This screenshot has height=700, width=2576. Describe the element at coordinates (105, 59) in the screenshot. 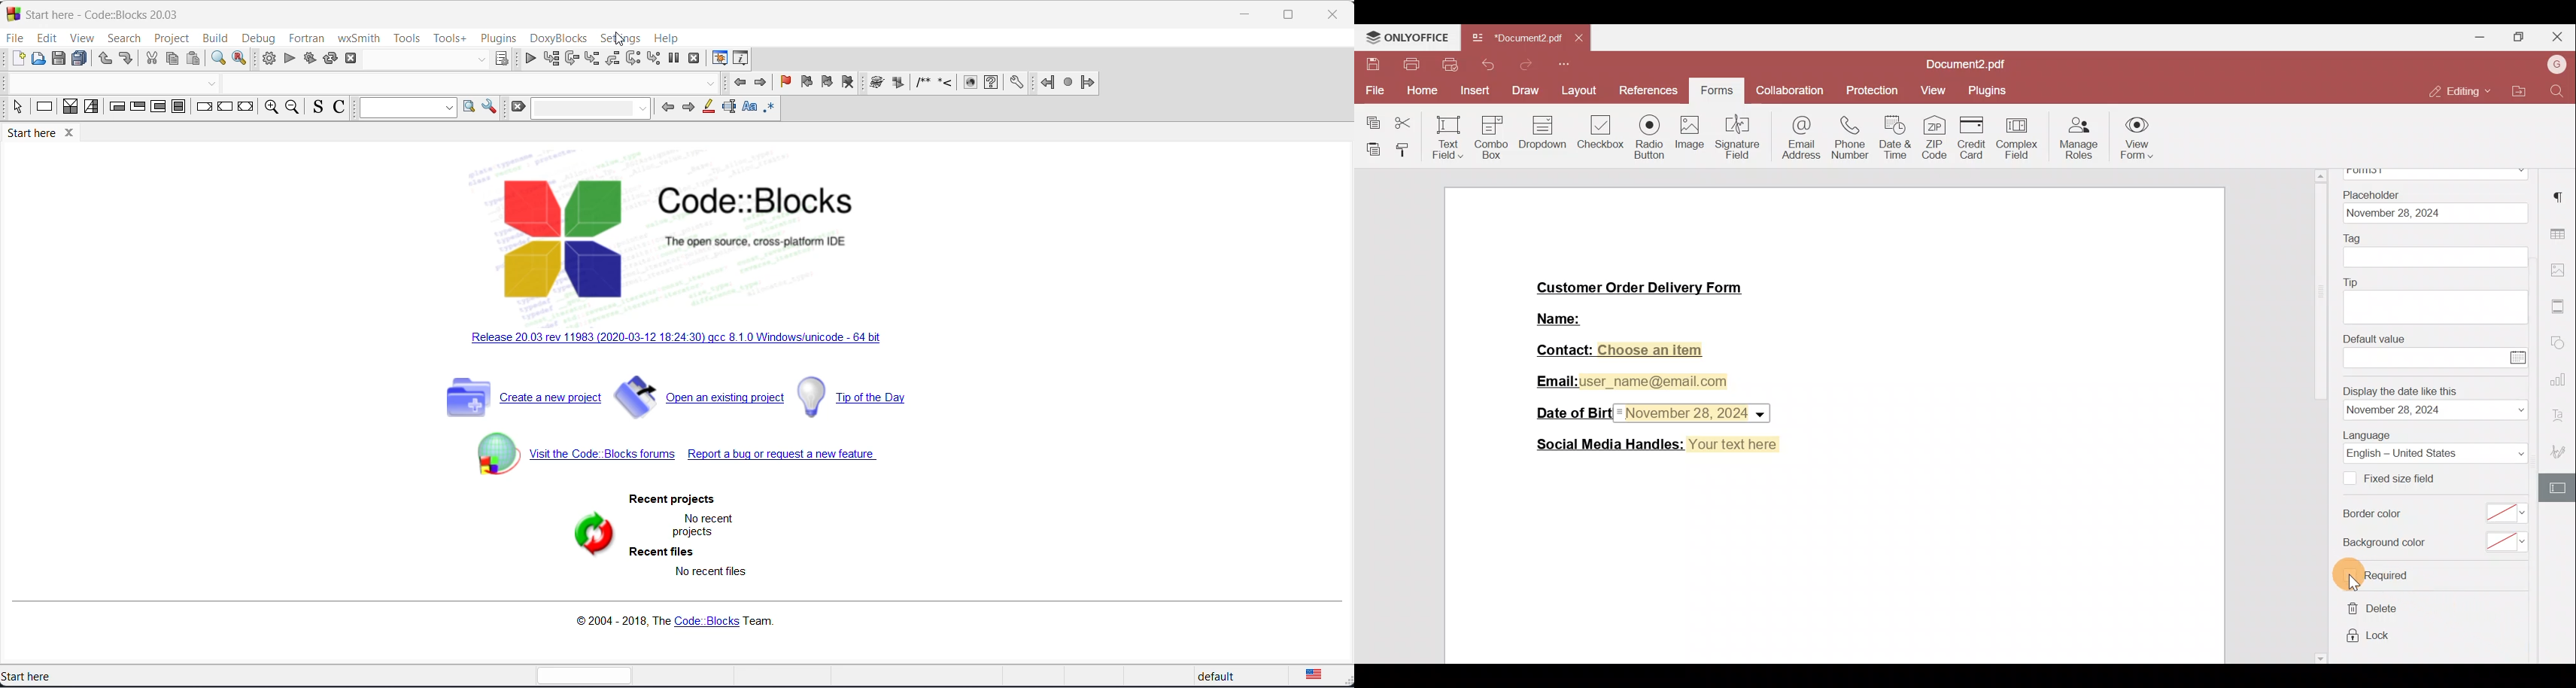

I see `undo` at that location.